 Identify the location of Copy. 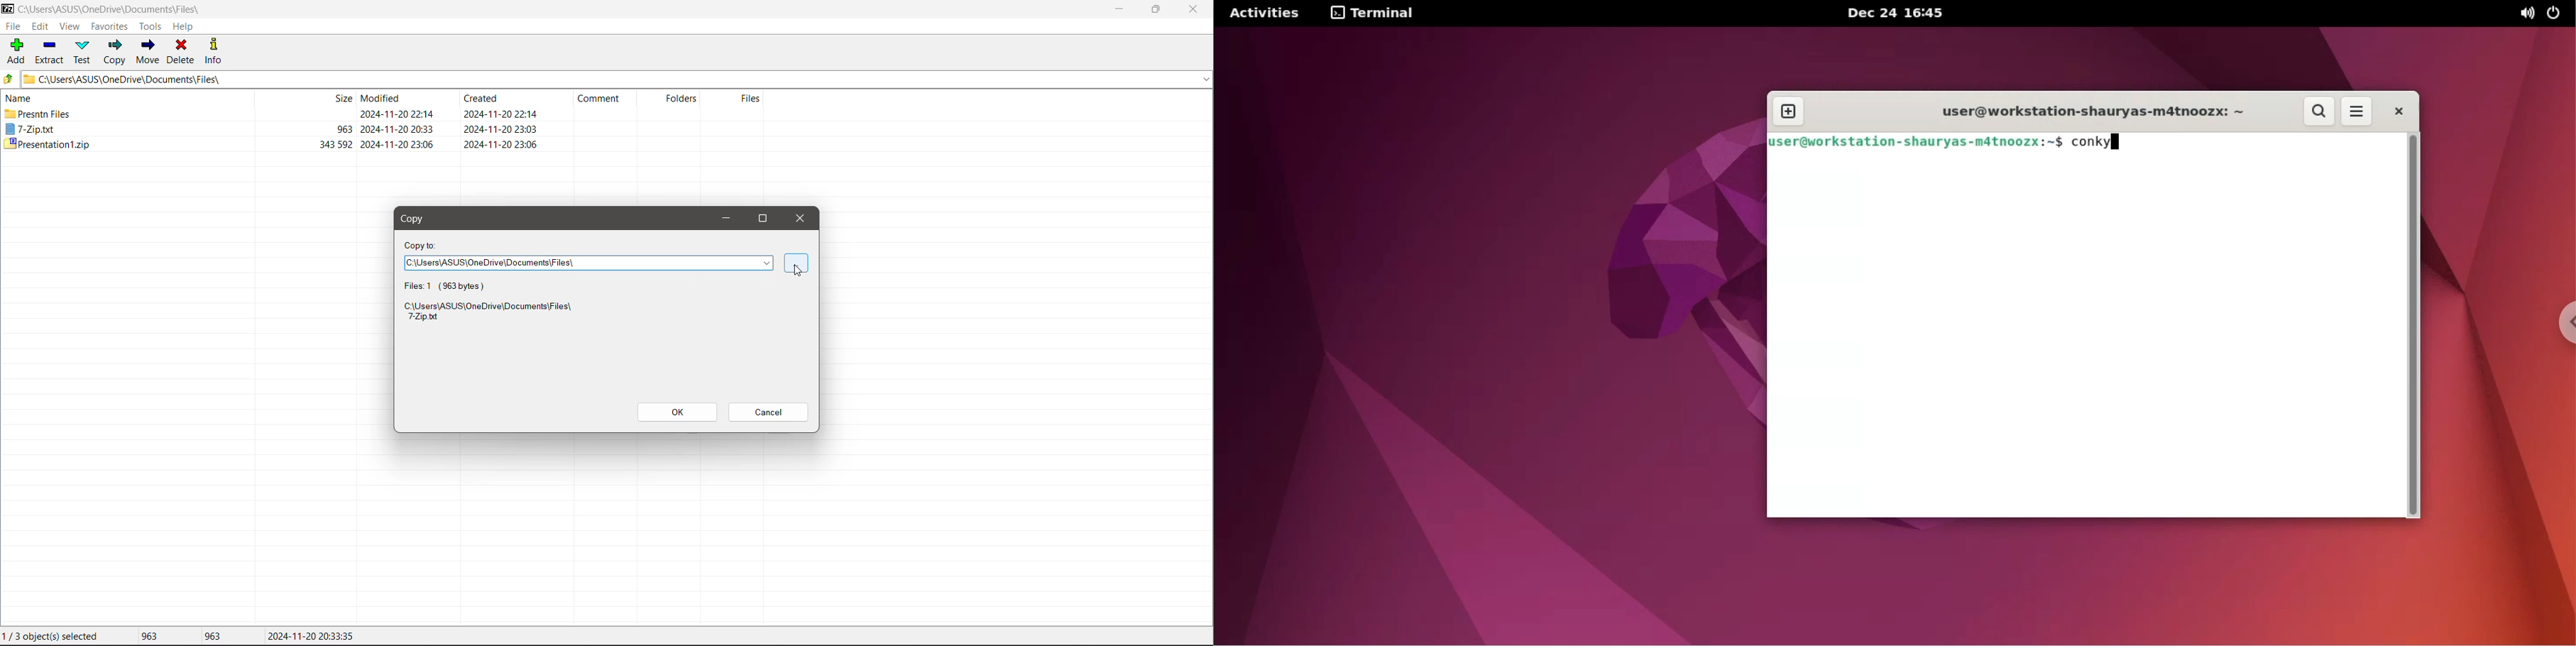
(418, 220).